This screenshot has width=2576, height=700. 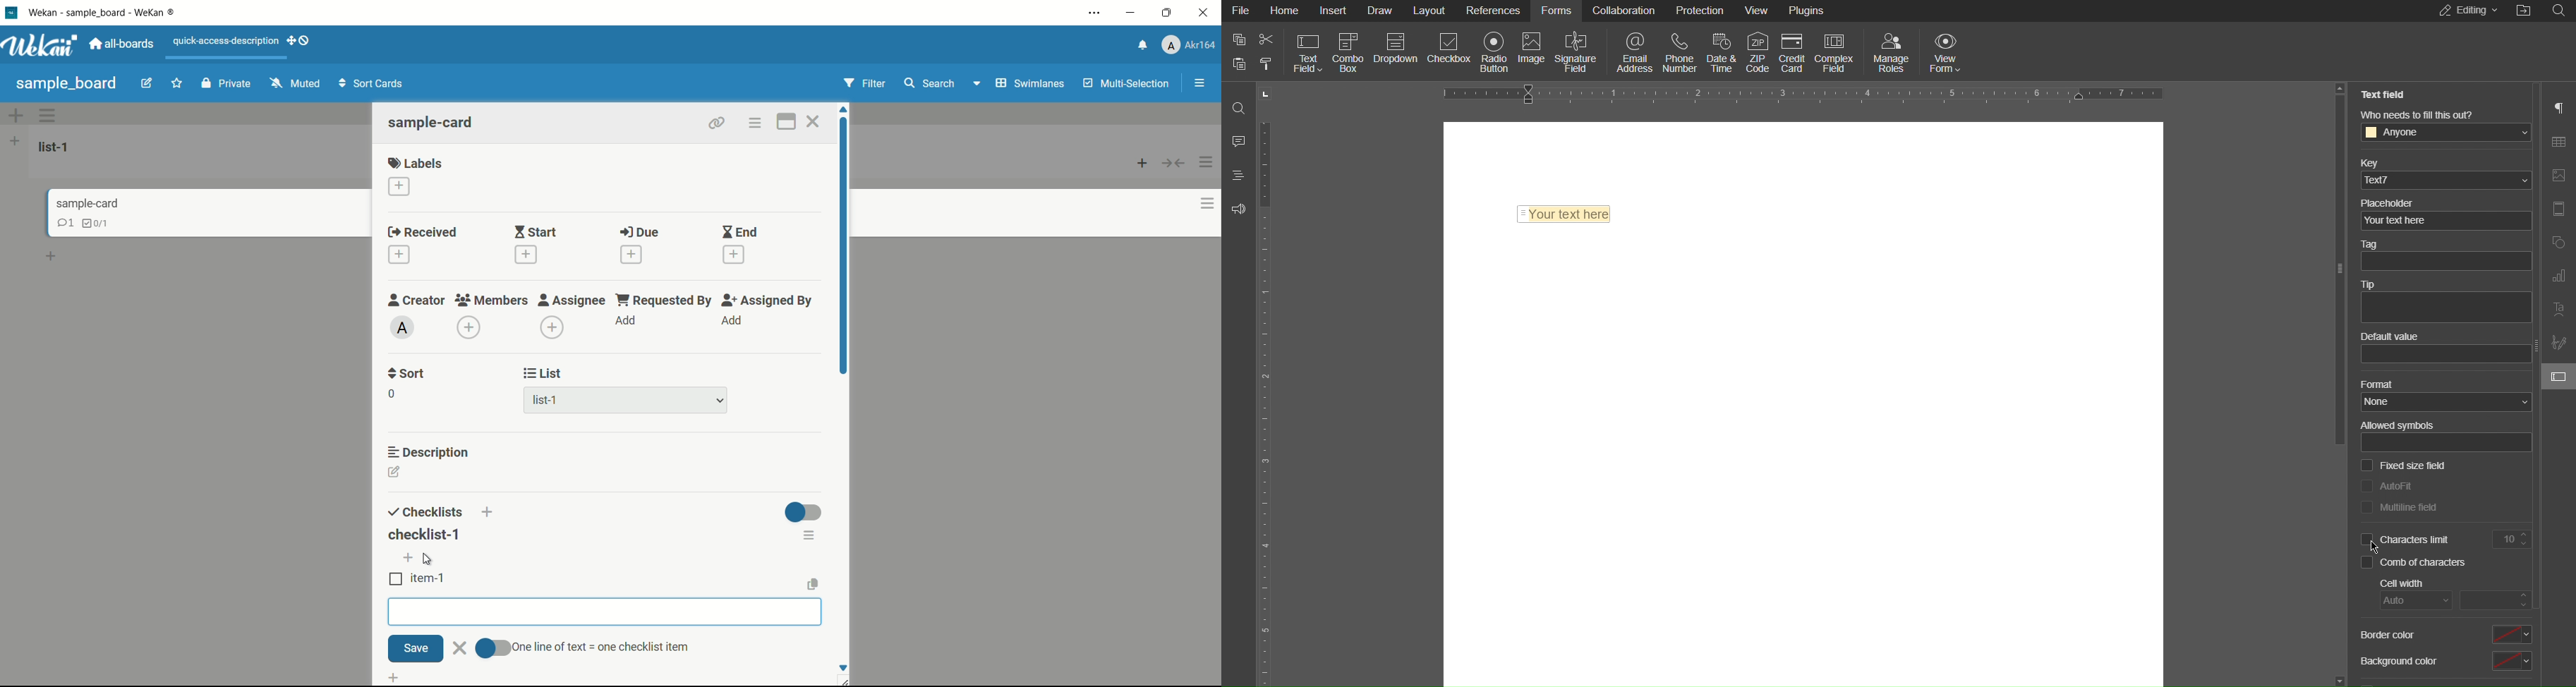 What do you see at coordinates (2402, 466) in the screenshot?
I see `Fixed size field` at bounding box center [2402, 466].